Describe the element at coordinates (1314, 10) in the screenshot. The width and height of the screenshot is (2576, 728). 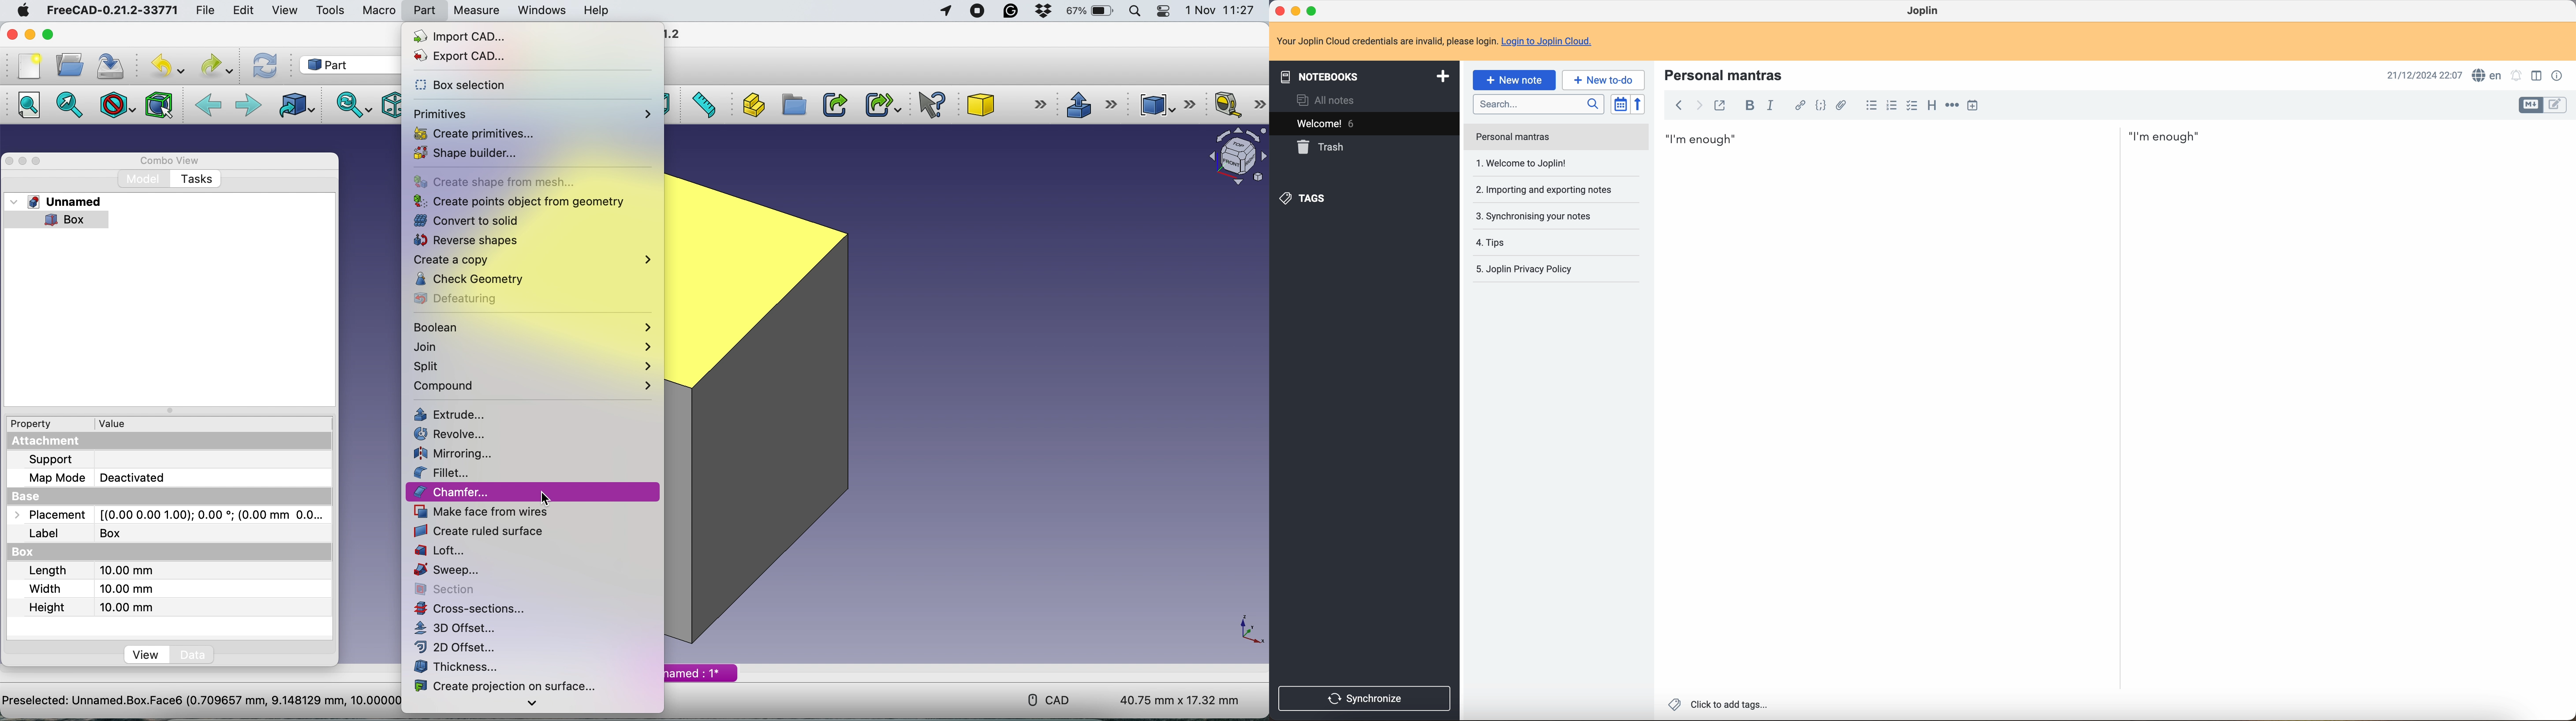
I see `maximize program` at that location.